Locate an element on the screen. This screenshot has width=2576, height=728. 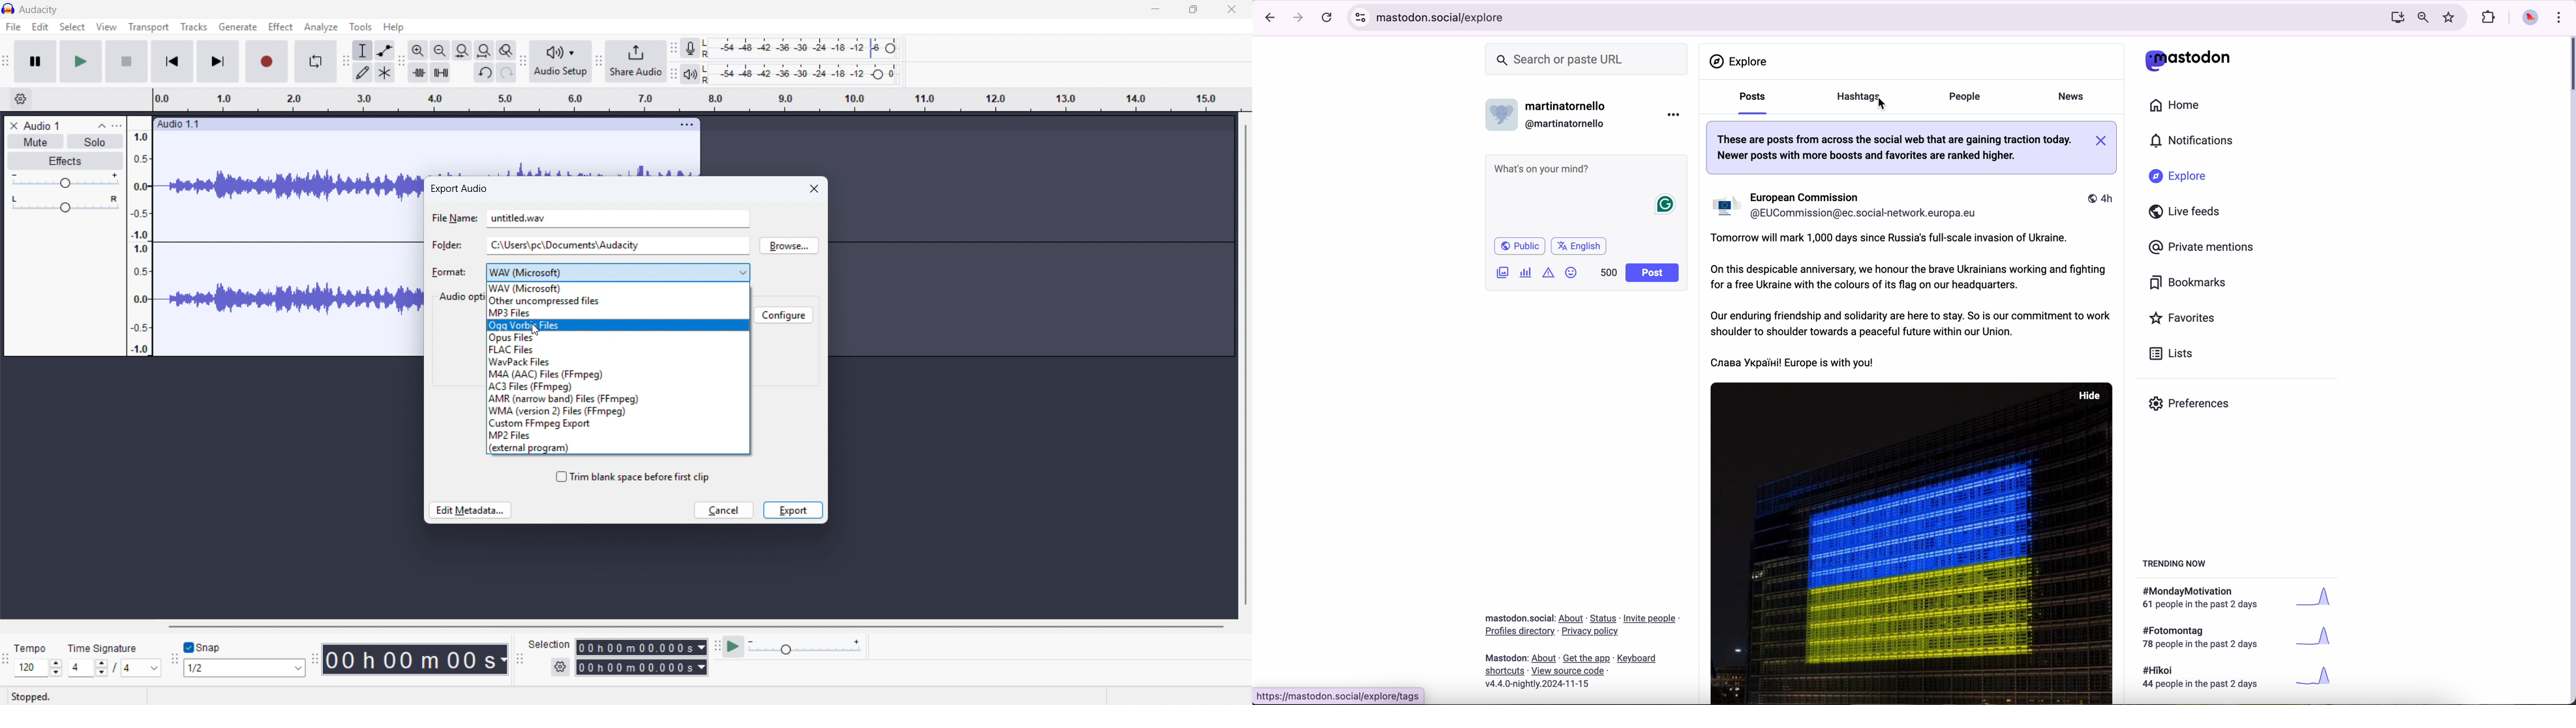
public is located at coordinates (1521, 246).